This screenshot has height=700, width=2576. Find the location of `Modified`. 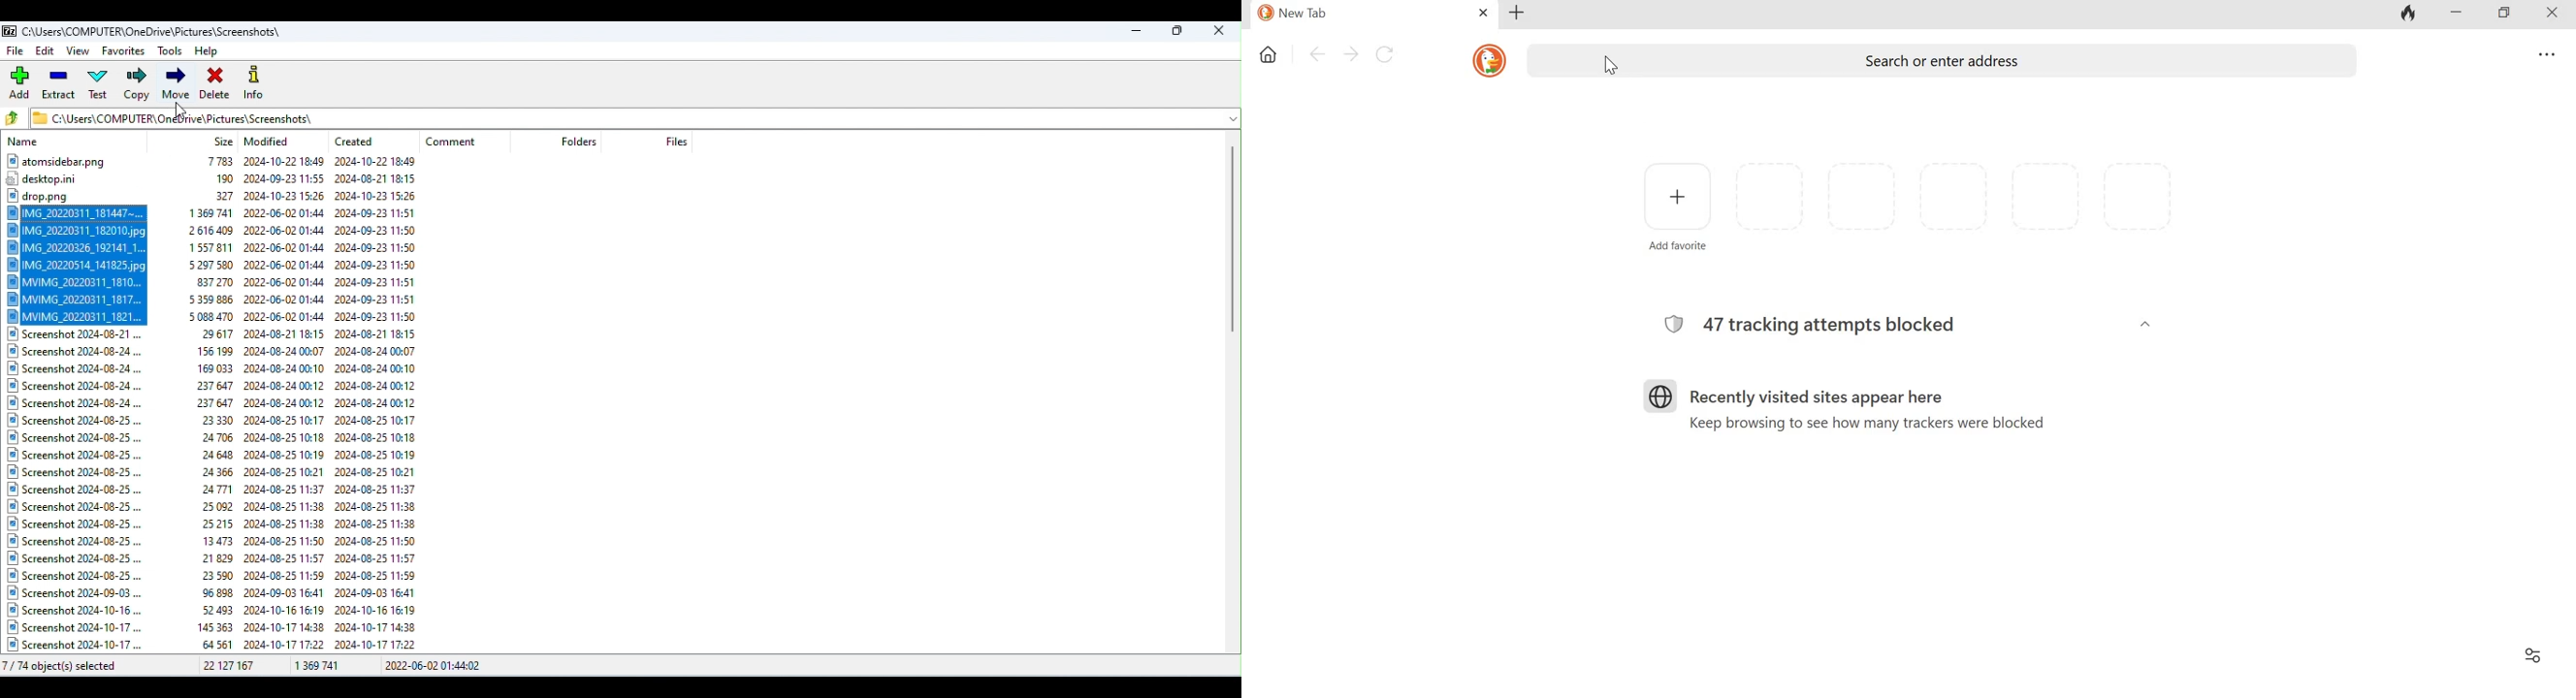

Modified is located at coordinates (271, 142).